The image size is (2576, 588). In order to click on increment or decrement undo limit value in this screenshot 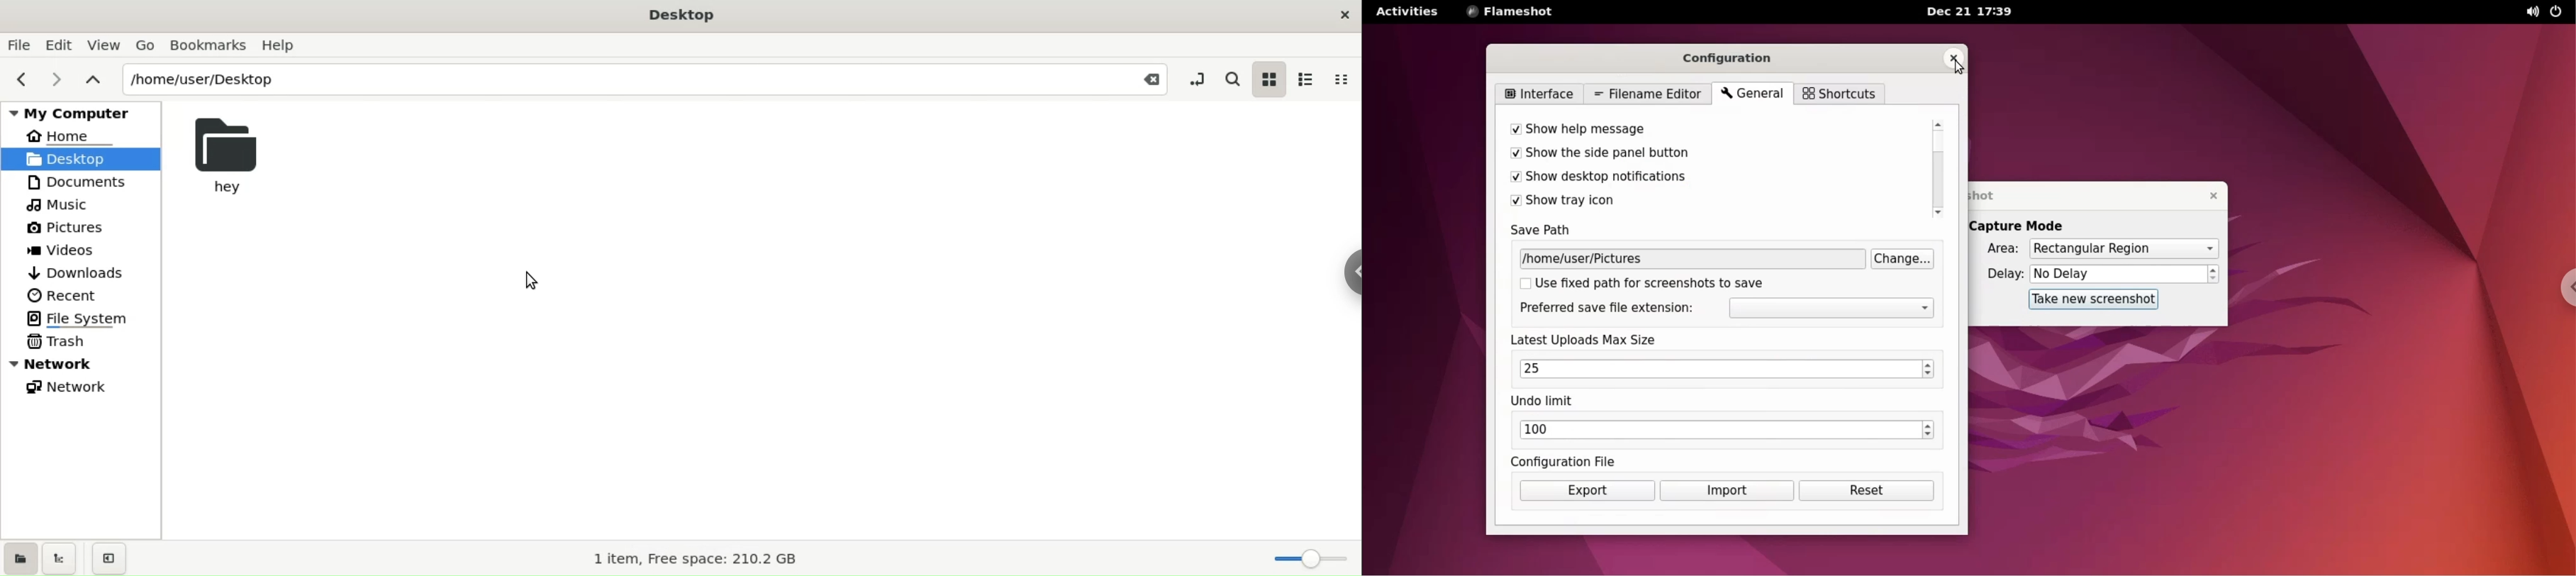, I will do `click(1928, 431)`.